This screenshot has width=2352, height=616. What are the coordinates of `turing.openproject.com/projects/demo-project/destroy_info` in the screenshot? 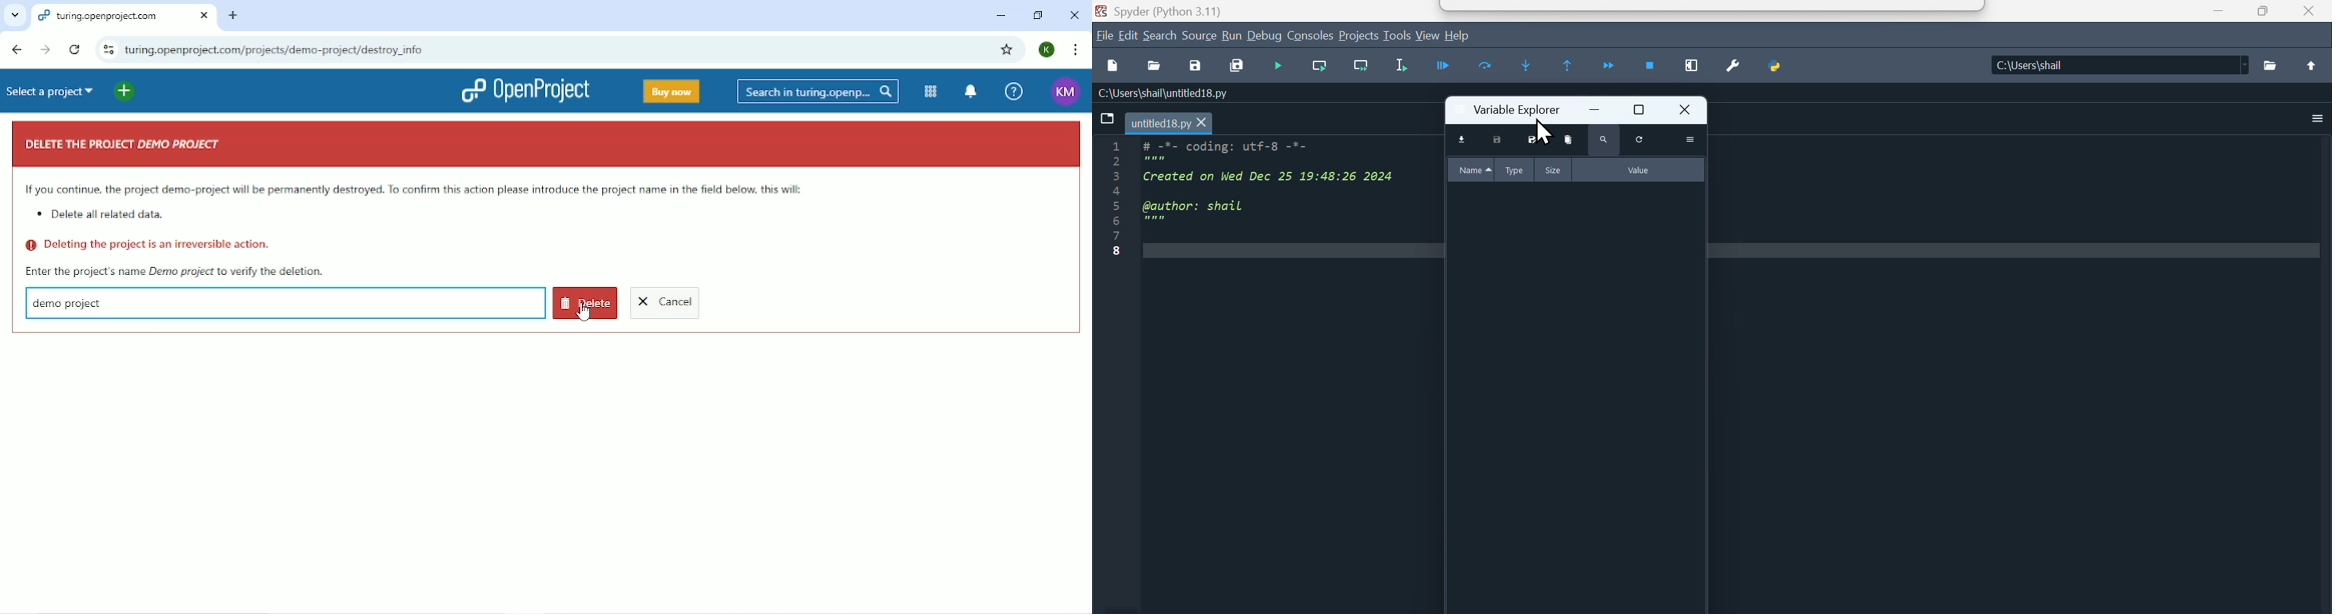 It's located at (312, 49).